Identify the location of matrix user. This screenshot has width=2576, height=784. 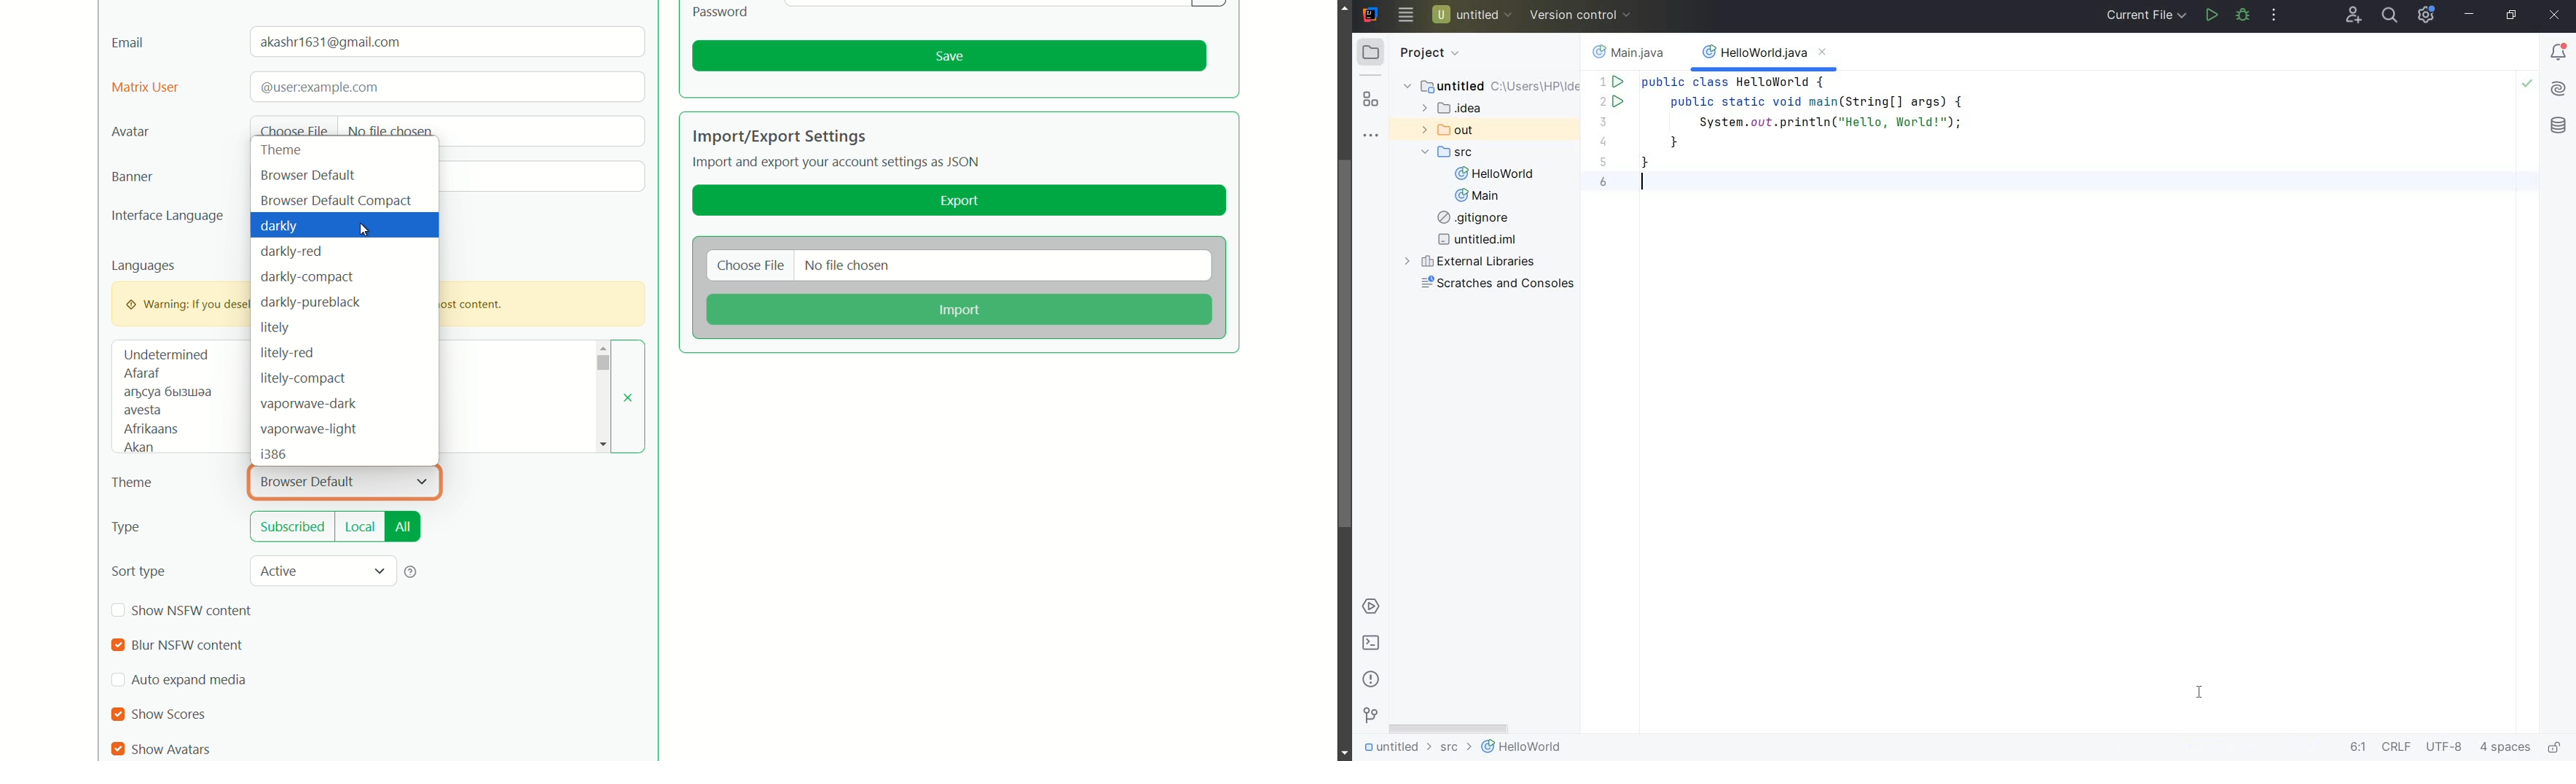
(145, 88).